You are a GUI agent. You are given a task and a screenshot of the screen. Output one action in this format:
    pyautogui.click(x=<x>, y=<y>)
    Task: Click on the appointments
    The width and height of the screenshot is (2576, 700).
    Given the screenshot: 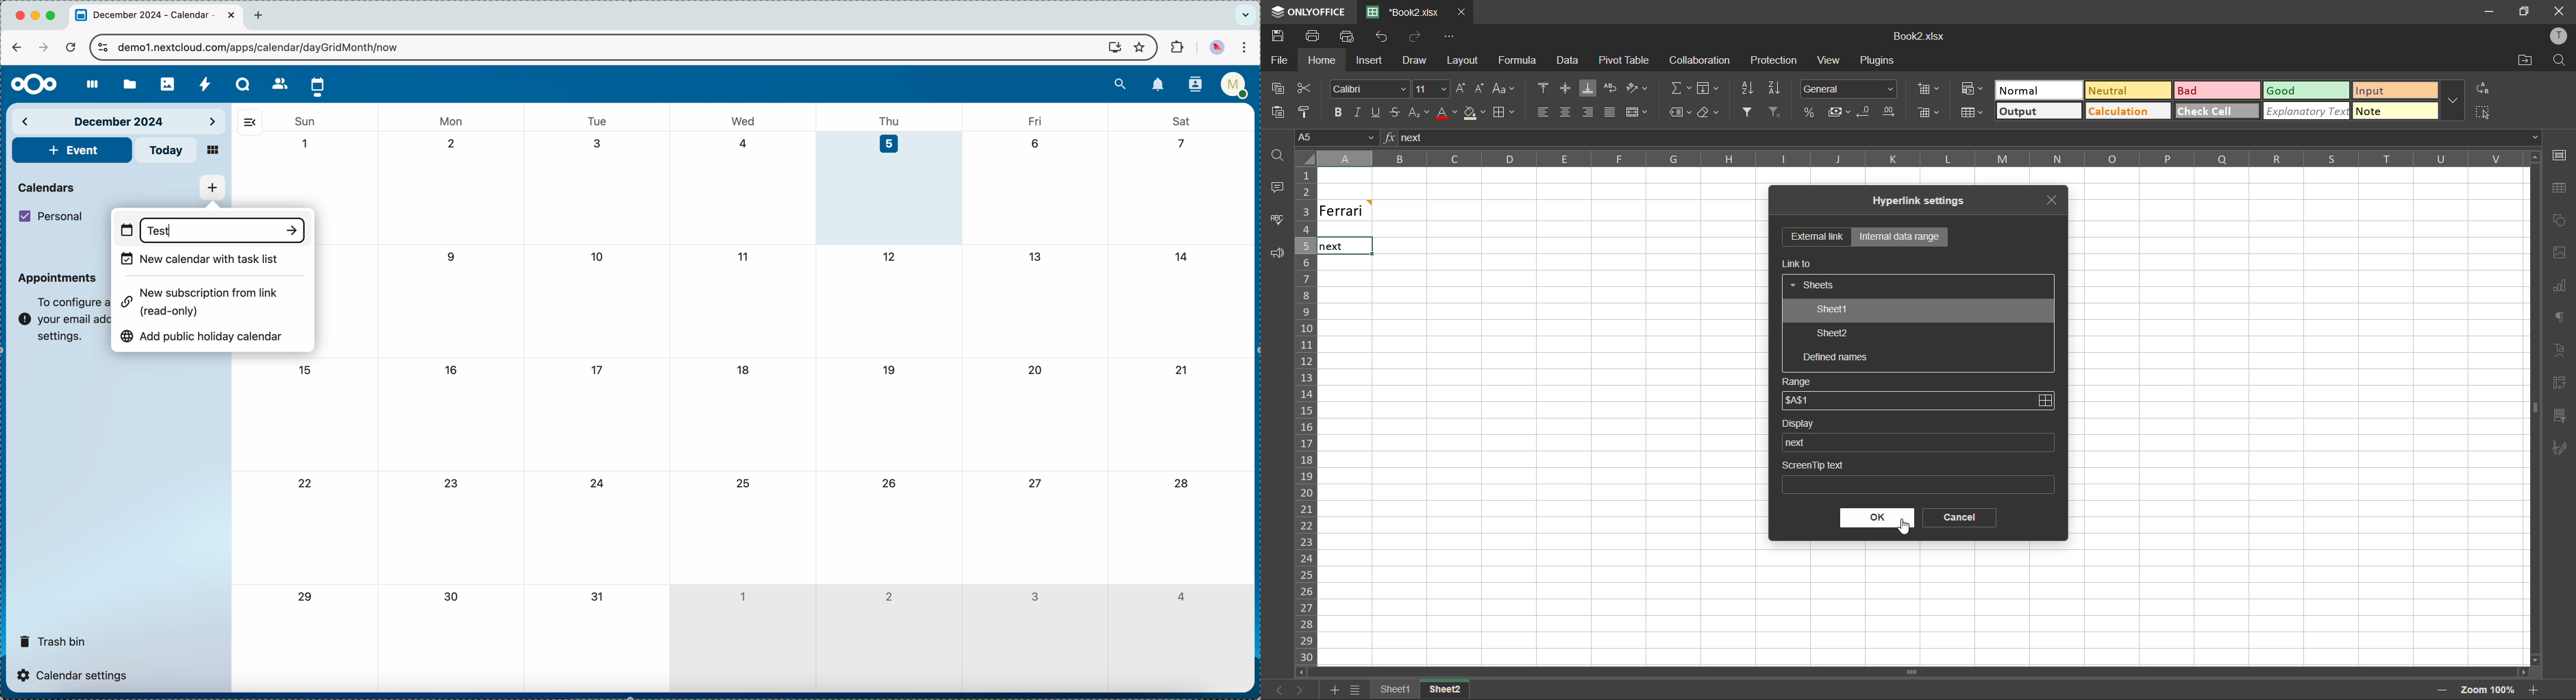 What is the action you would take?
    pyautogui.click(x=58, y=278)
    